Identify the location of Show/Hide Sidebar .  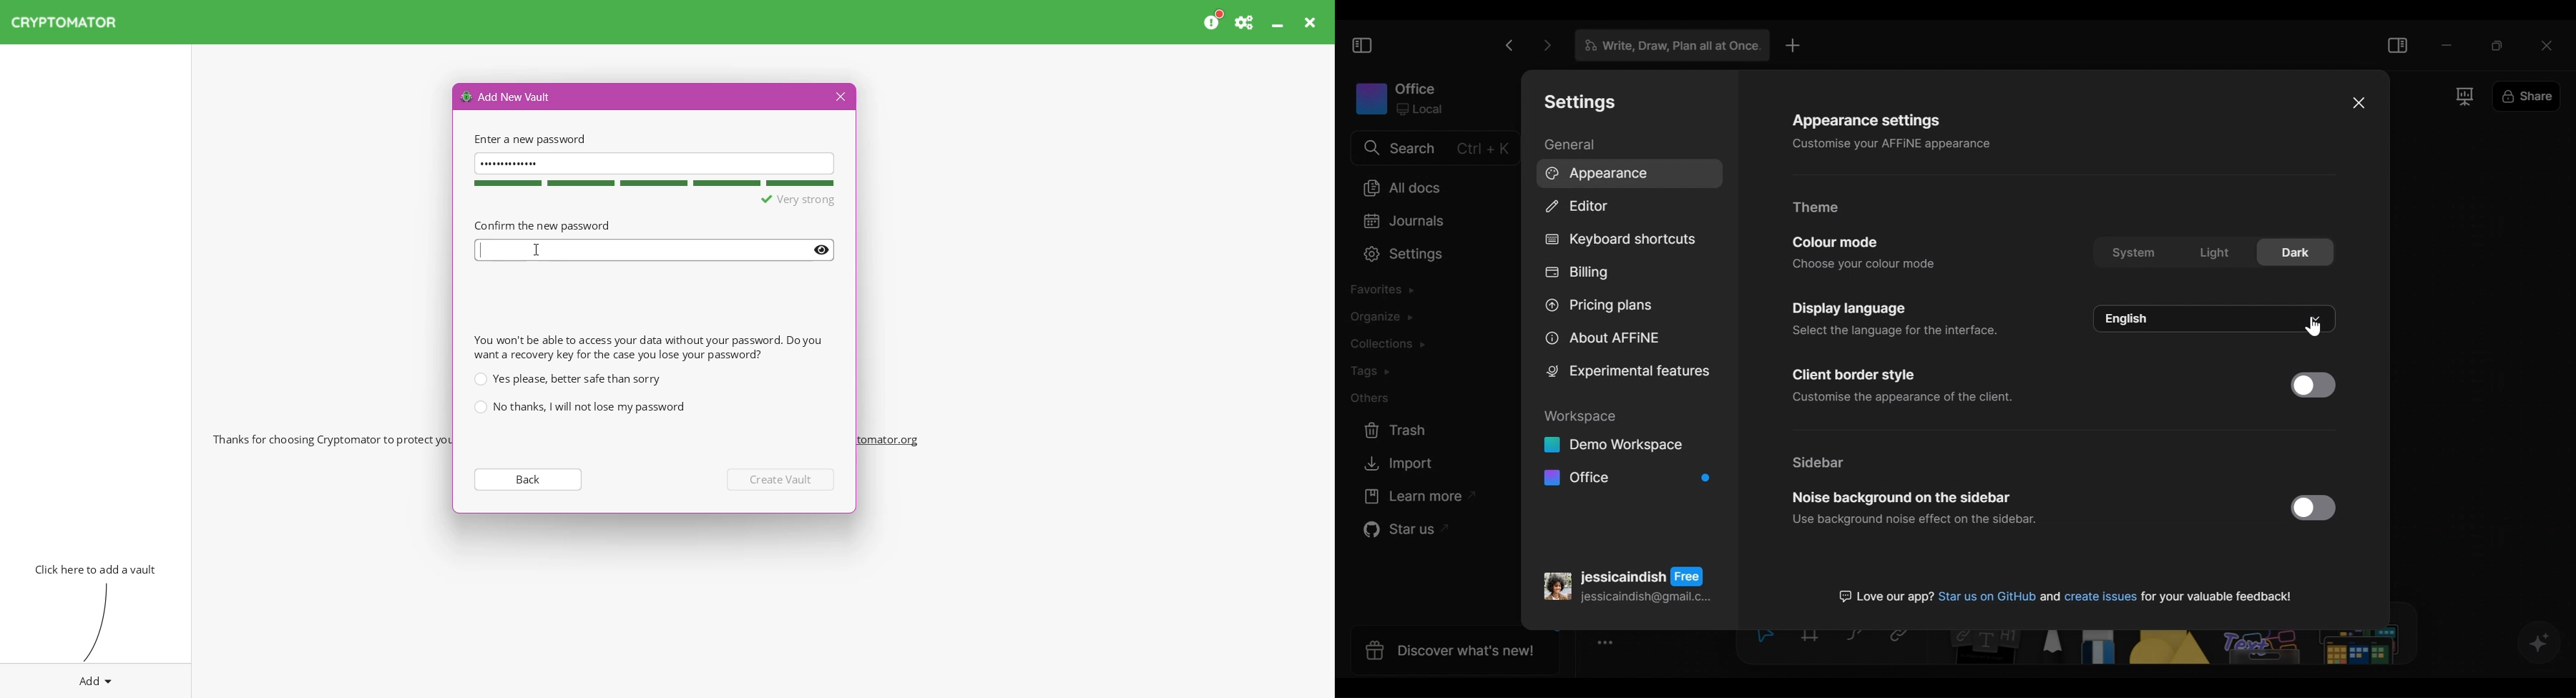
(2399, 43).